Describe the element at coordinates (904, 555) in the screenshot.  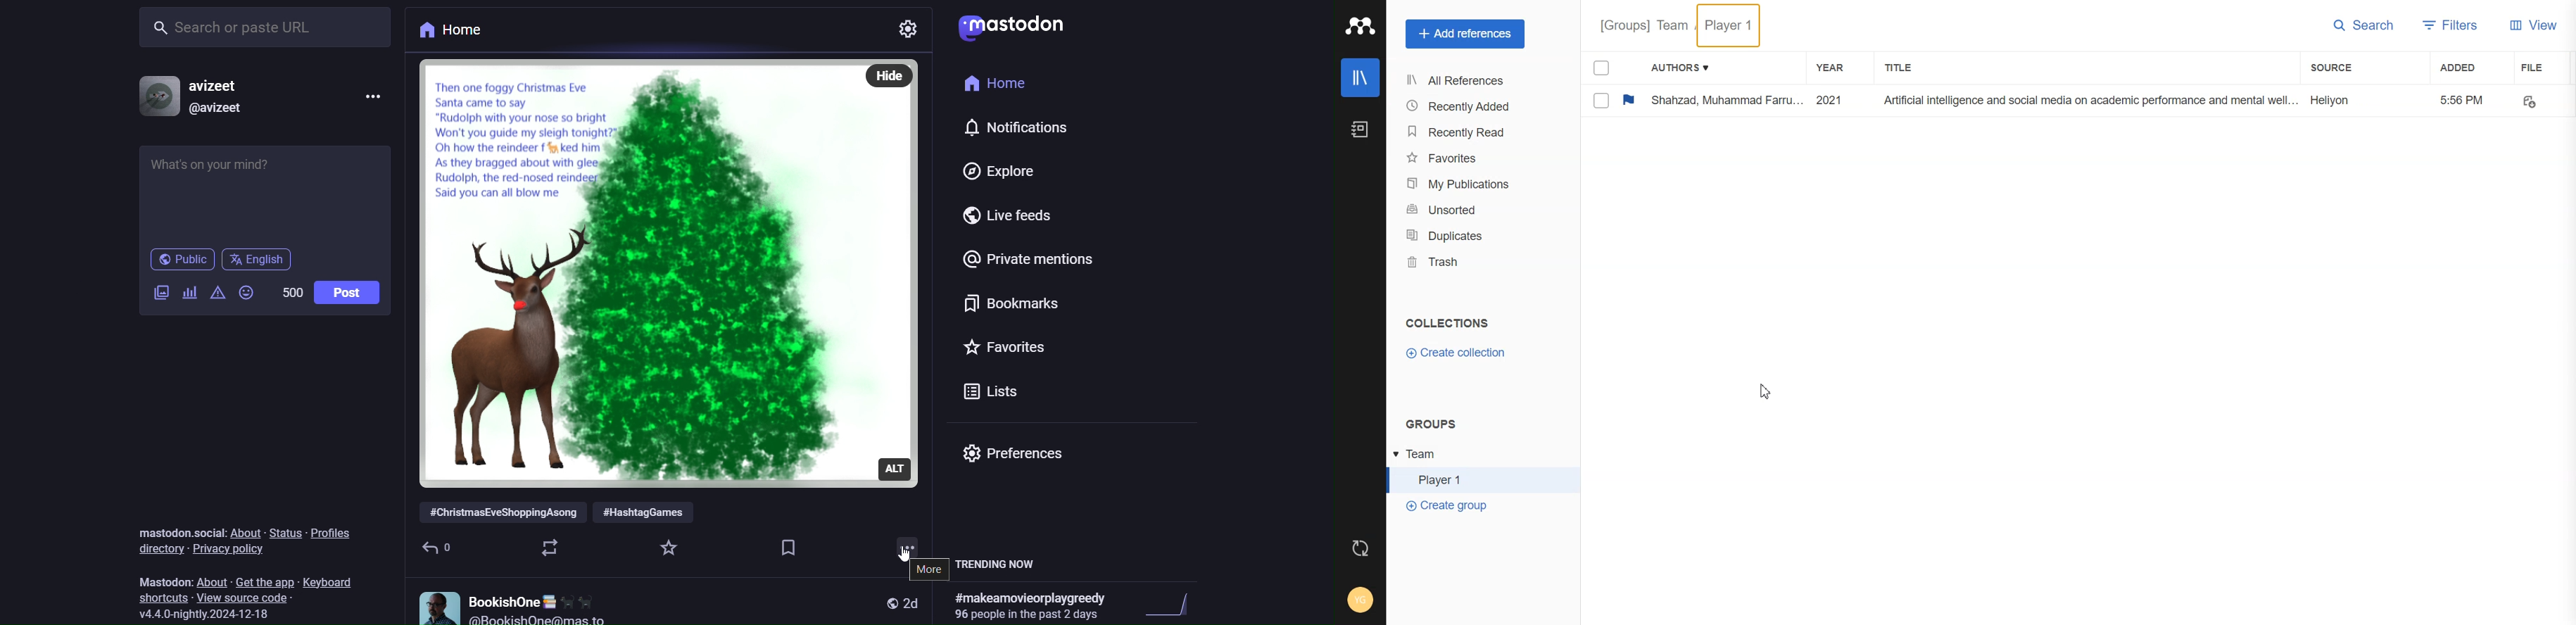
I see `cursor` at that location.